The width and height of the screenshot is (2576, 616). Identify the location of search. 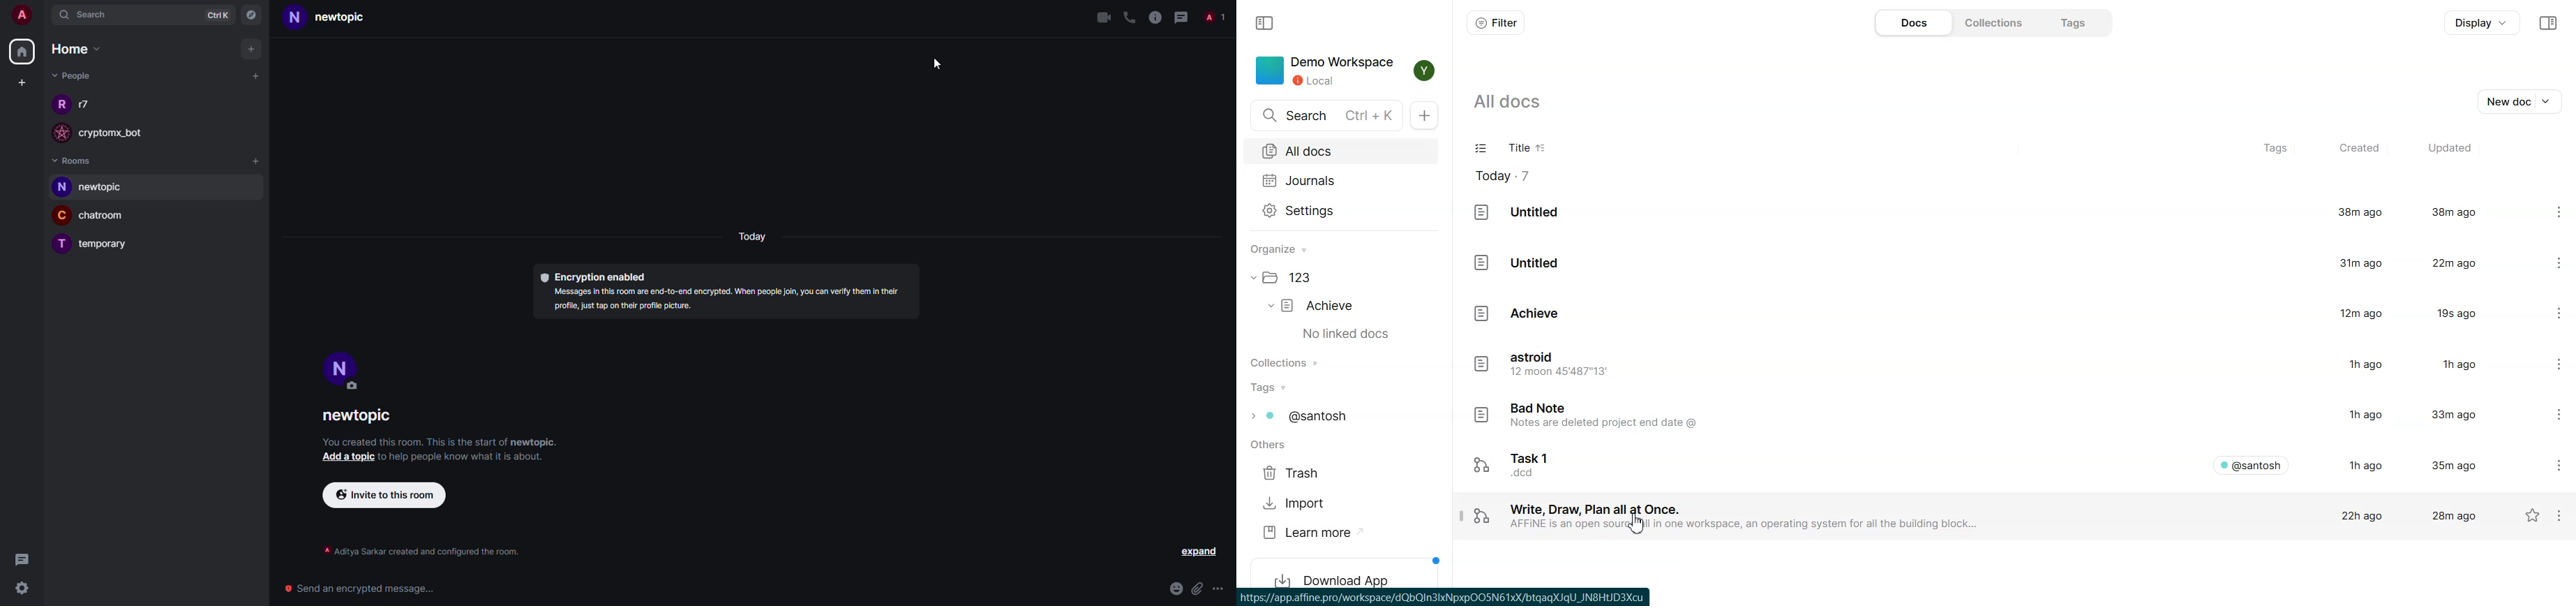
(90, 15).